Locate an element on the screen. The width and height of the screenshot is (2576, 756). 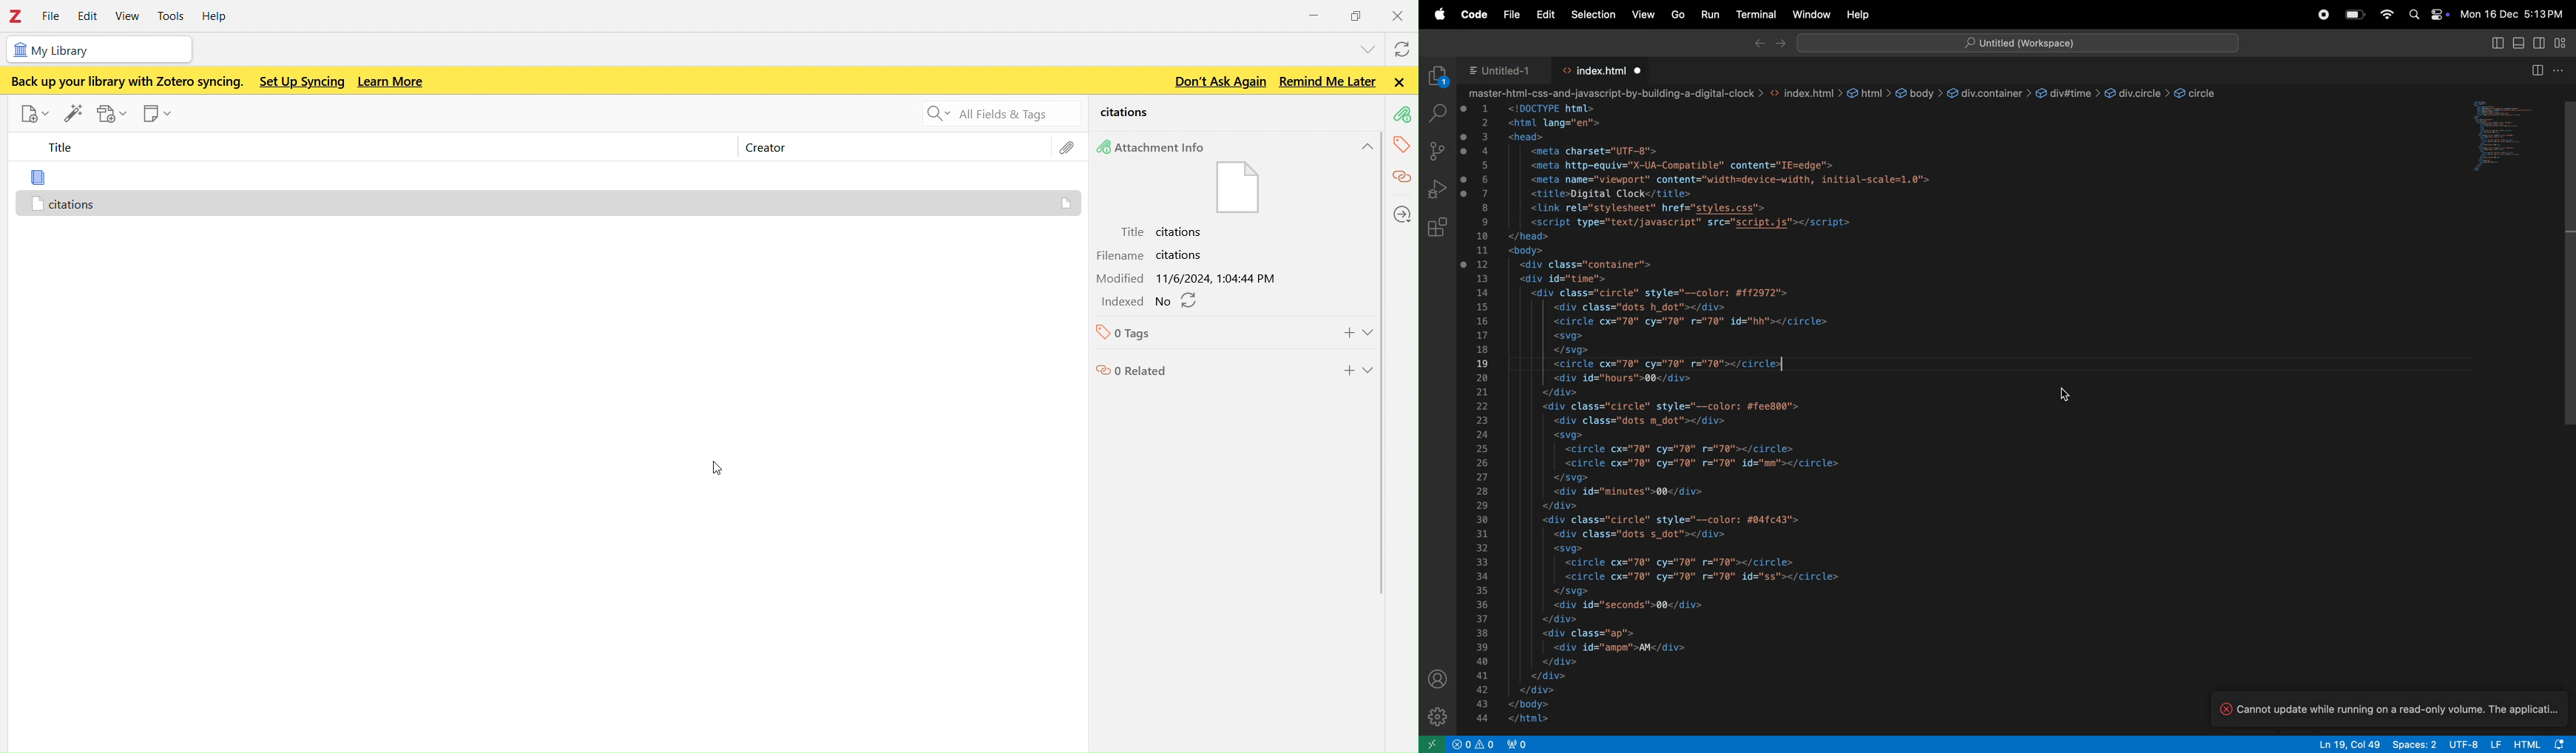
wifi is located at coordinates (2386, 15).